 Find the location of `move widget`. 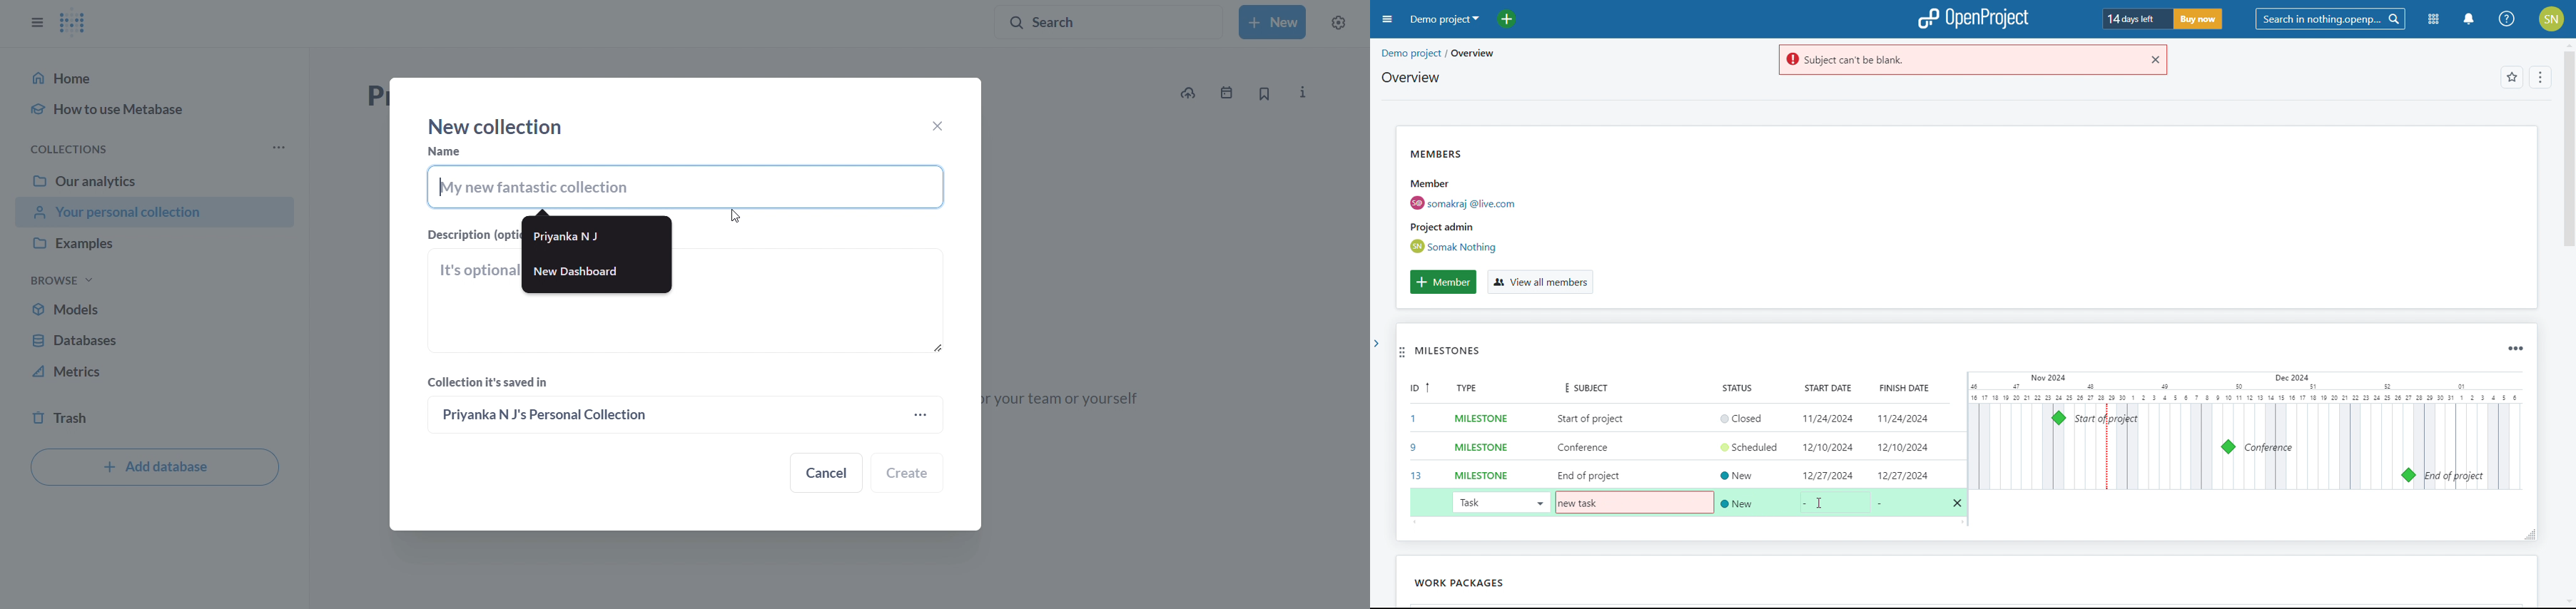

move widget is located at coordinates (1402, 353).